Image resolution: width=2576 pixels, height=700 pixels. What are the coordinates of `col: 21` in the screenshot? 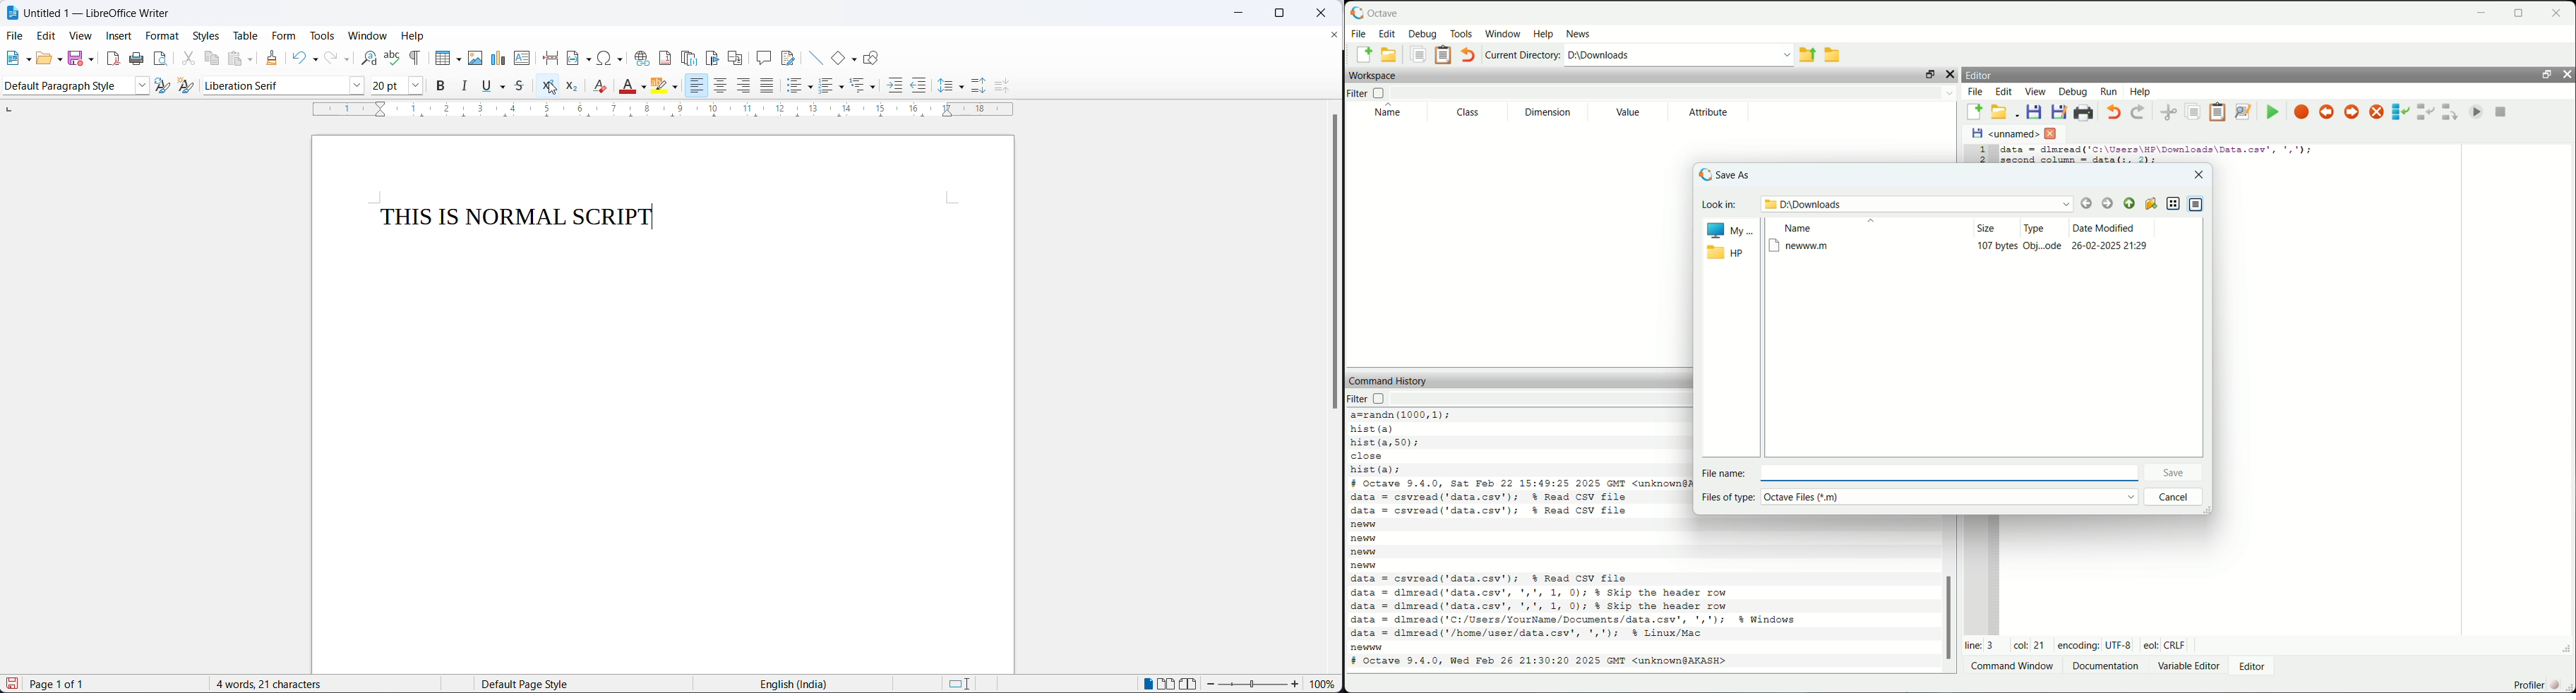 It's located at (2029, 646).